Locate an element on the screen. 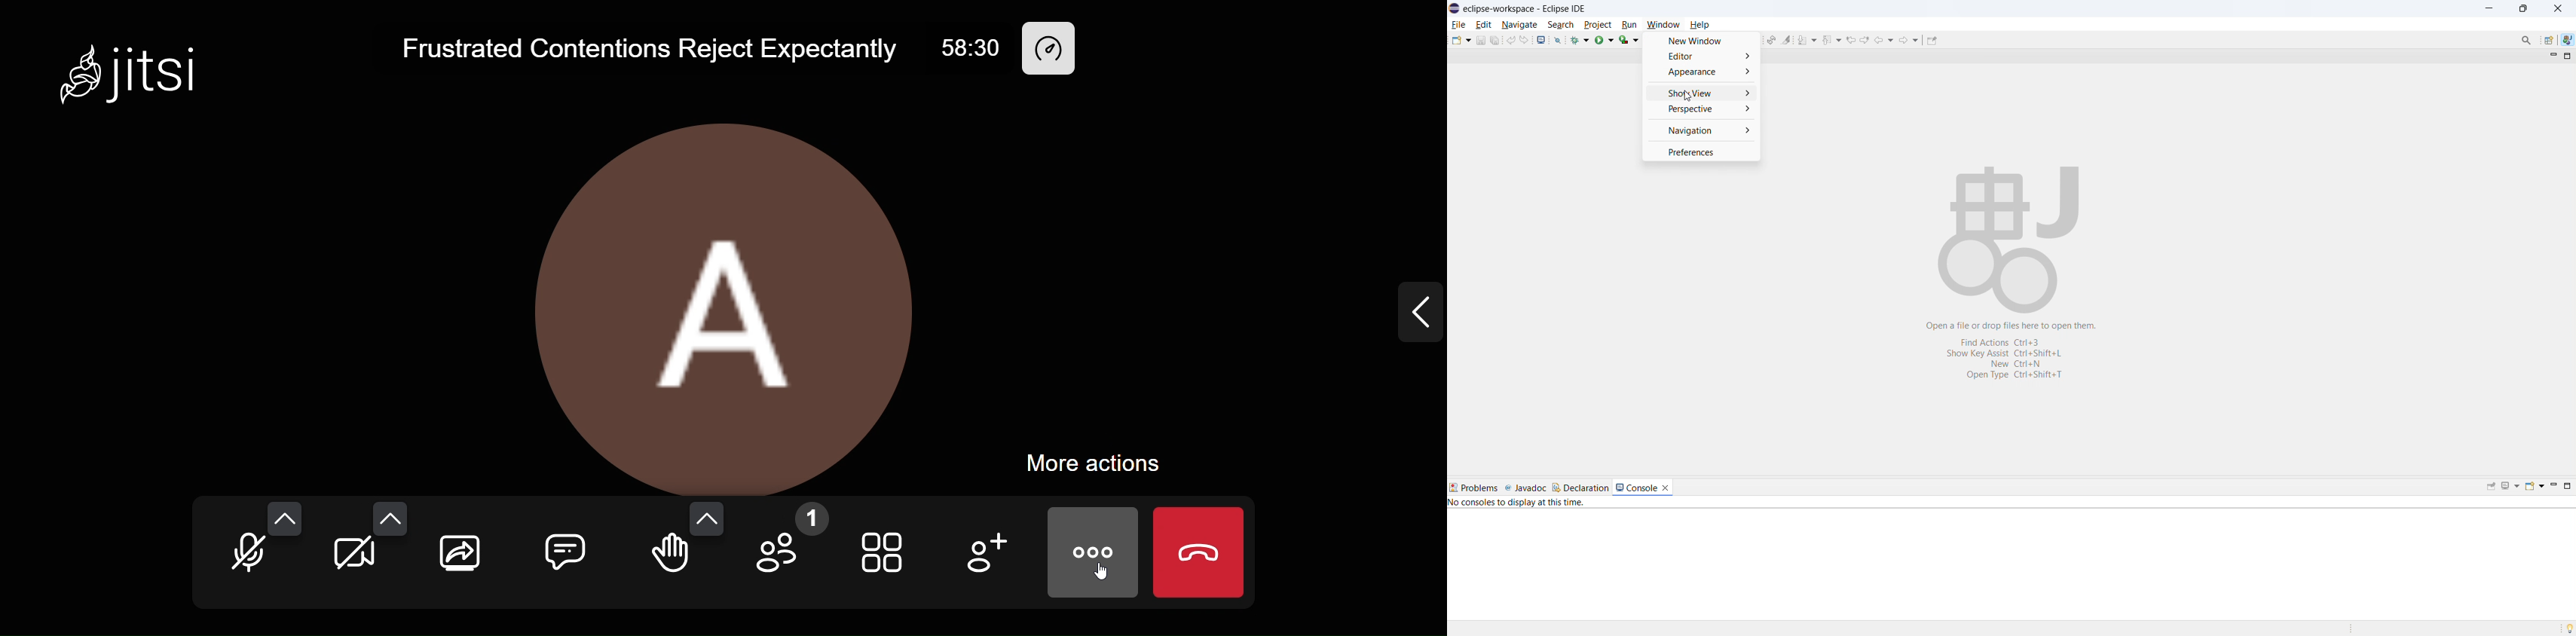 This screenshot has height=644, width=2576. run is located at coordinates (1630, 24).